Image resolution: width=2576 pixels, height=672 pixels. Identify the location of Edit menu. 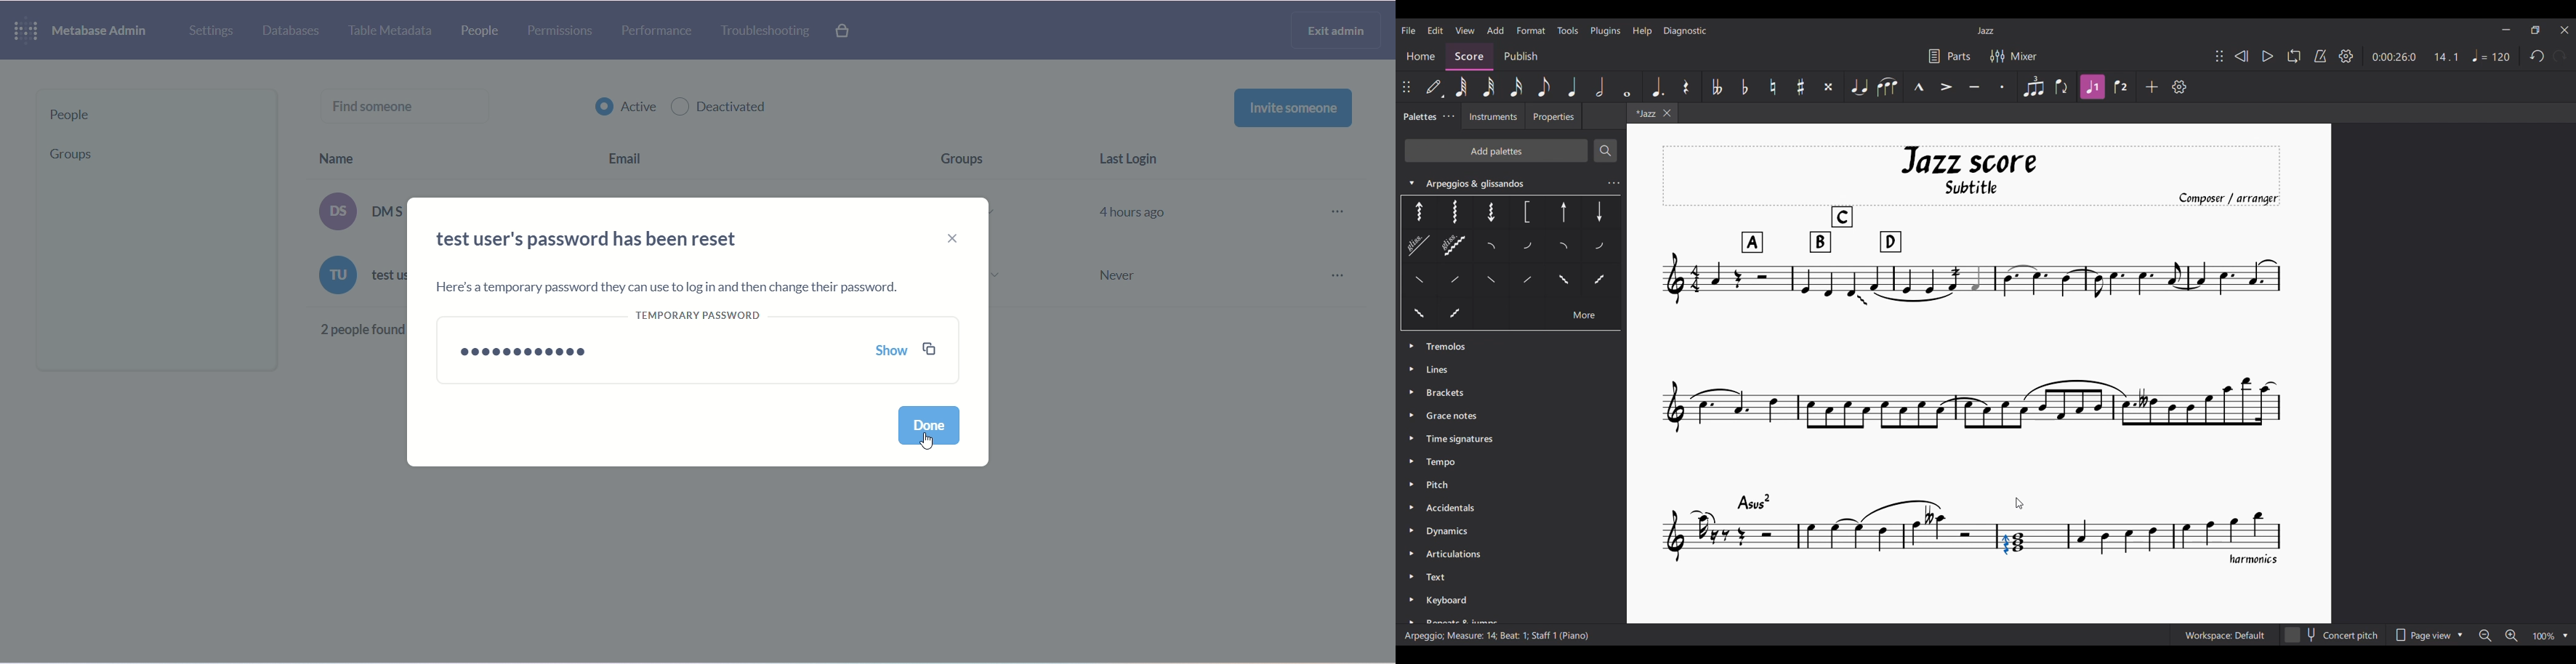
(1435, 30).